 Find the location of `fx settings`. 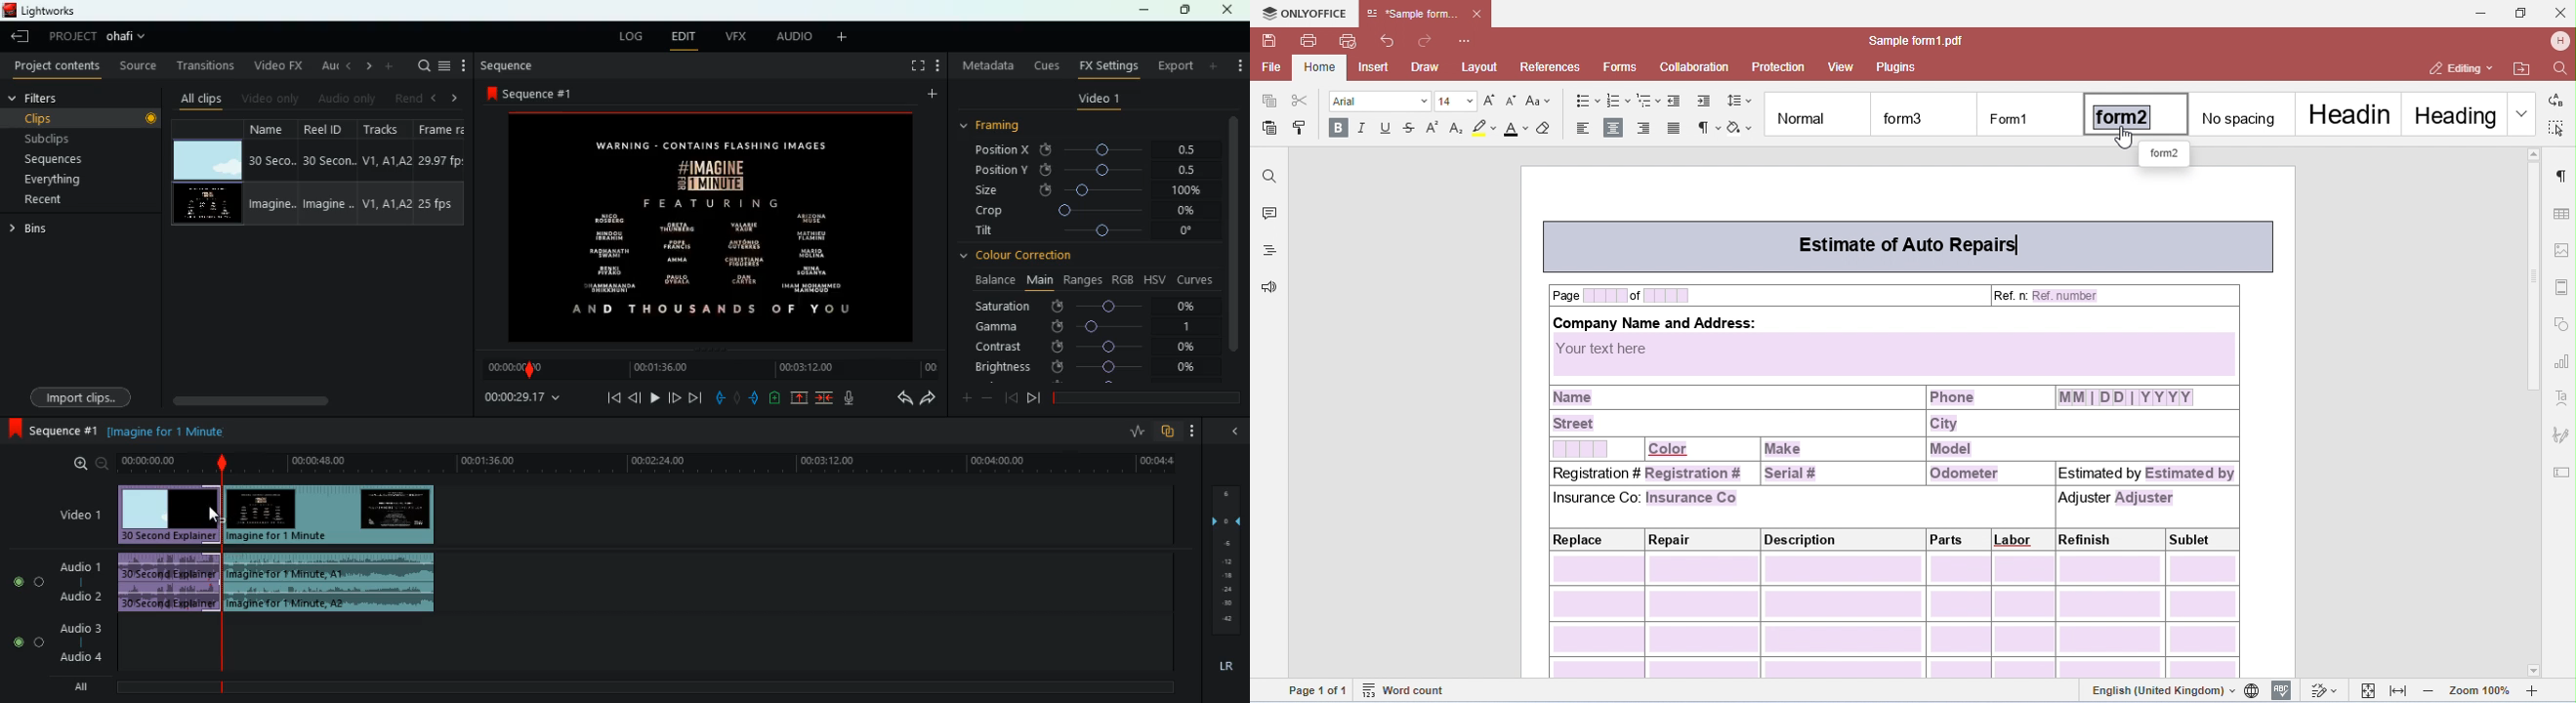

fx settings is located at coordinates (1107, 64).